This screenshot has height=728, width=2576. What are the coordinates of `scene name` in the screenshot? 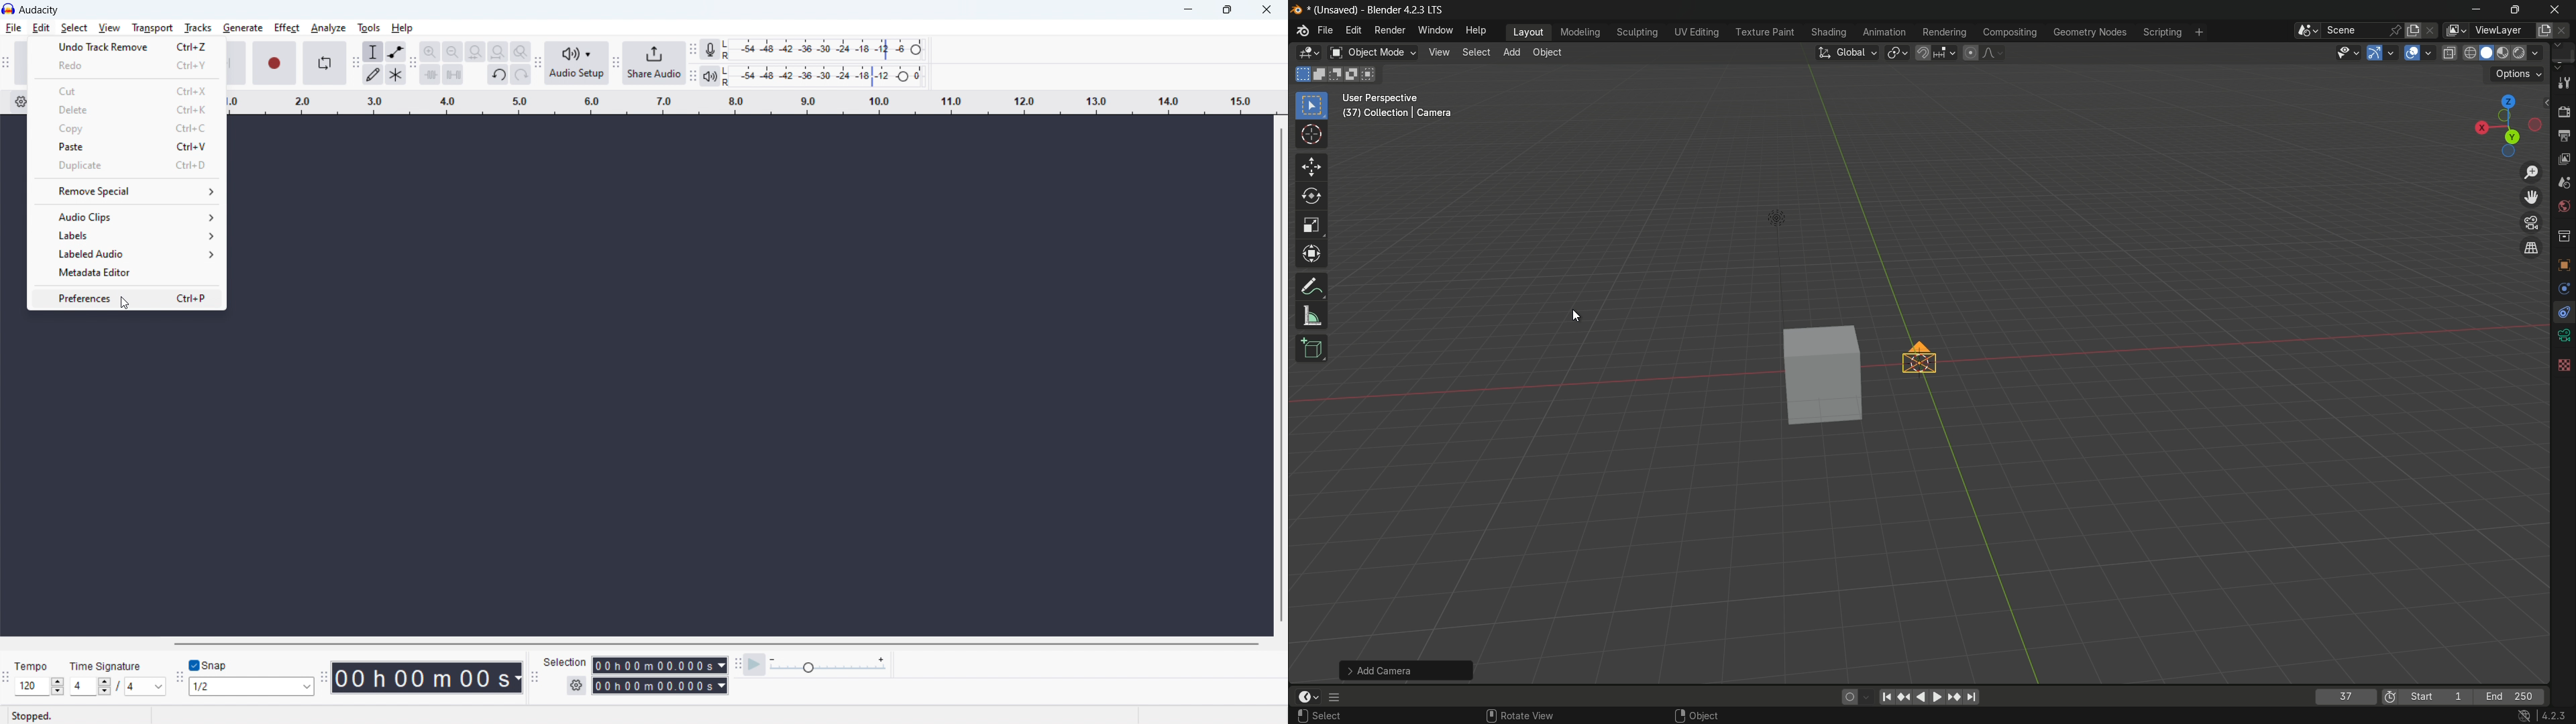 It's located at (2352, 31).